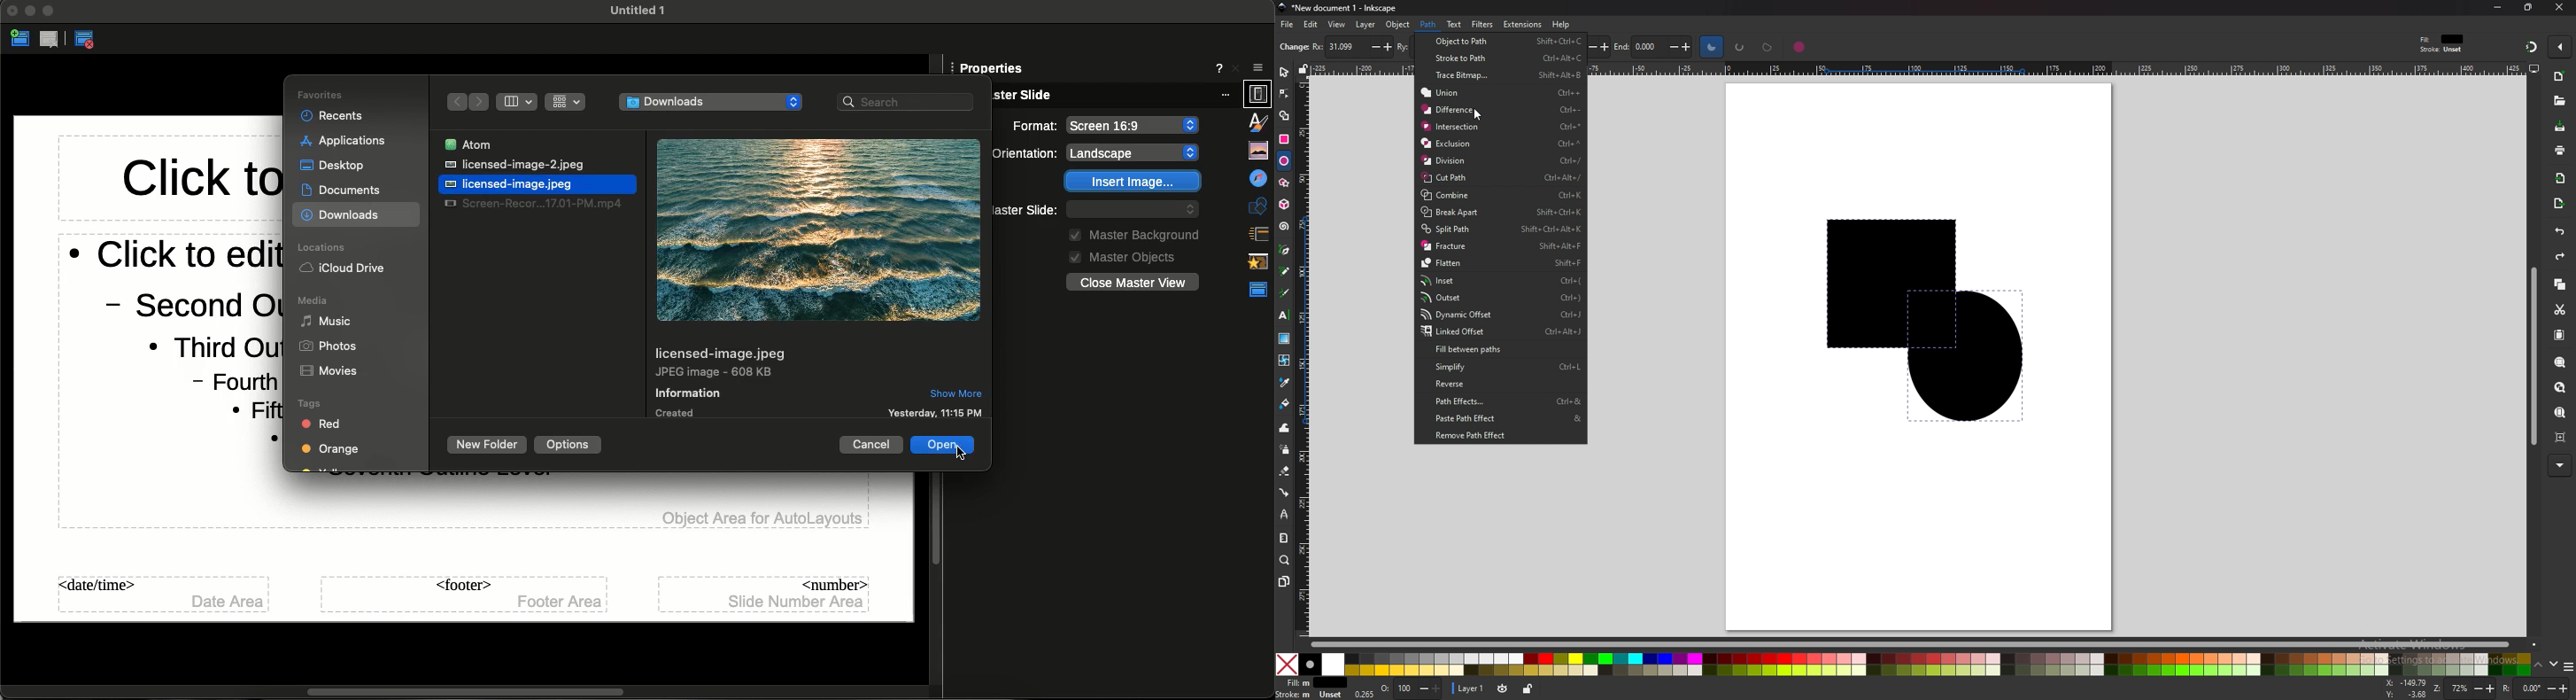  Describe the element at coordinates (1284, 450) in the screenshot. I see `spray` at that location.